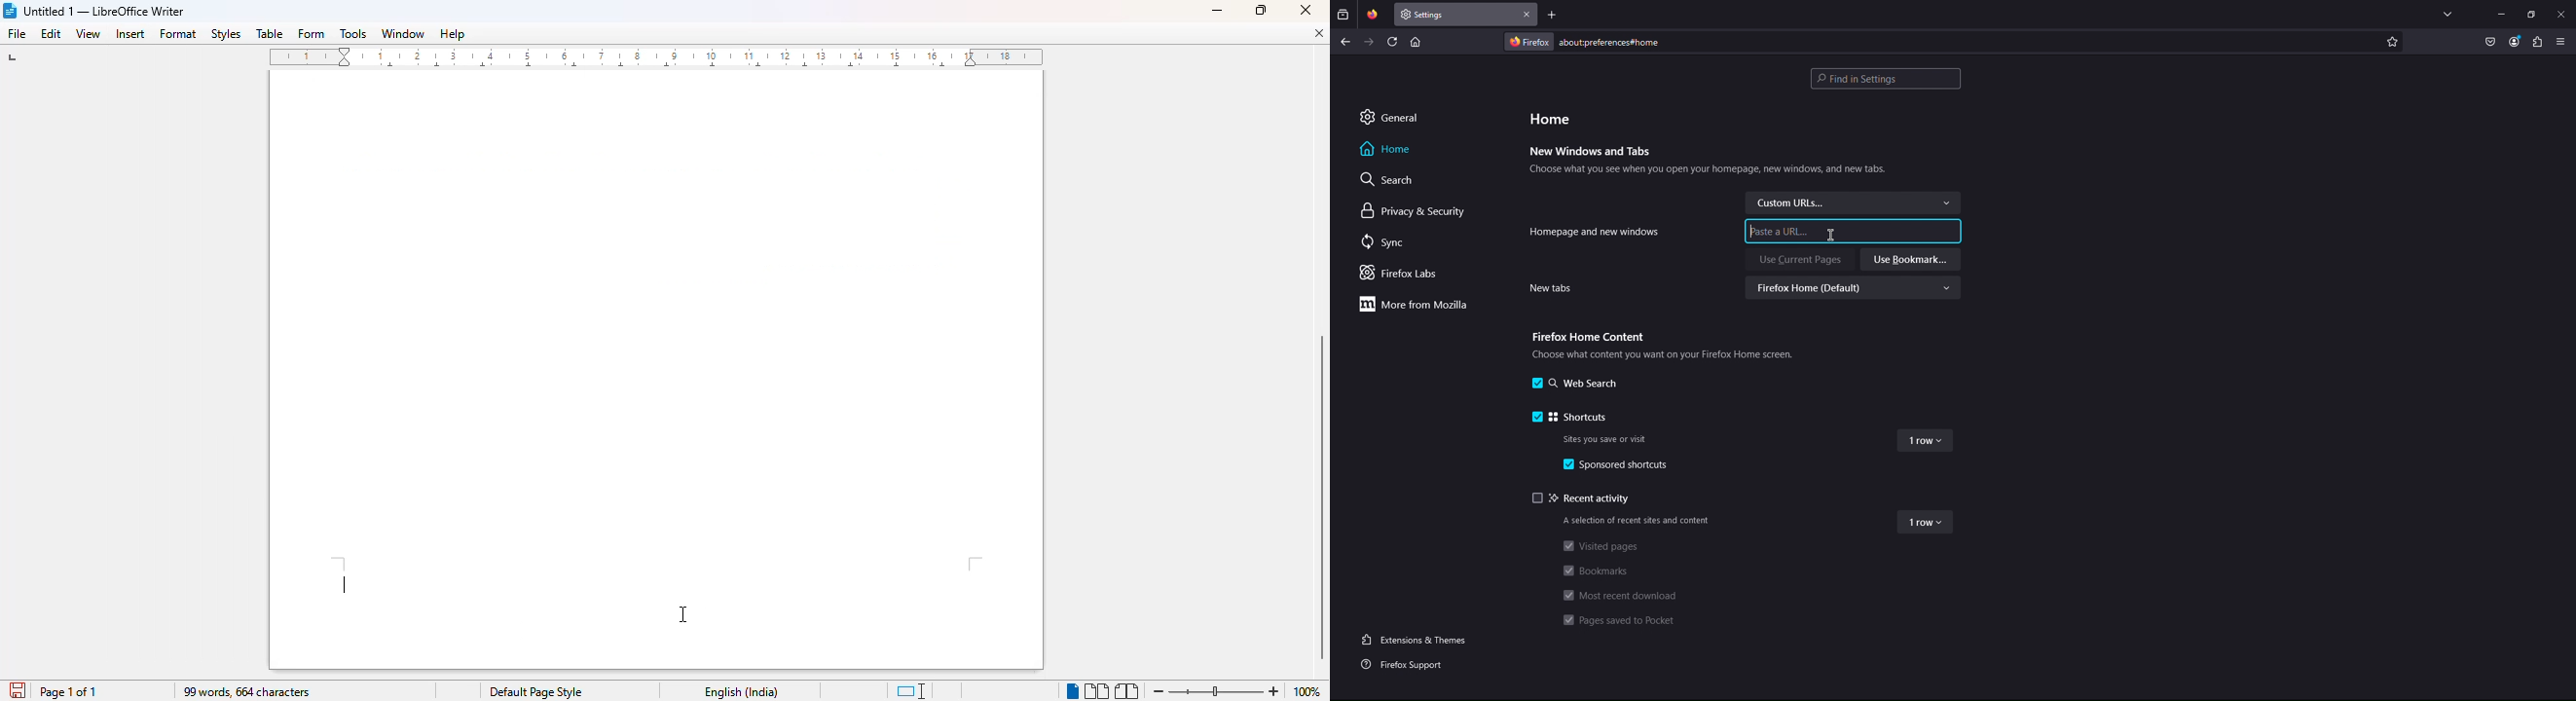 This screenshot has height=728, width=2576. What do you see at coordinates (1659, 354) in the screenshot?
I see `Choose what content you want on your Firefox Home screen` at bounding box center [1659, 354].